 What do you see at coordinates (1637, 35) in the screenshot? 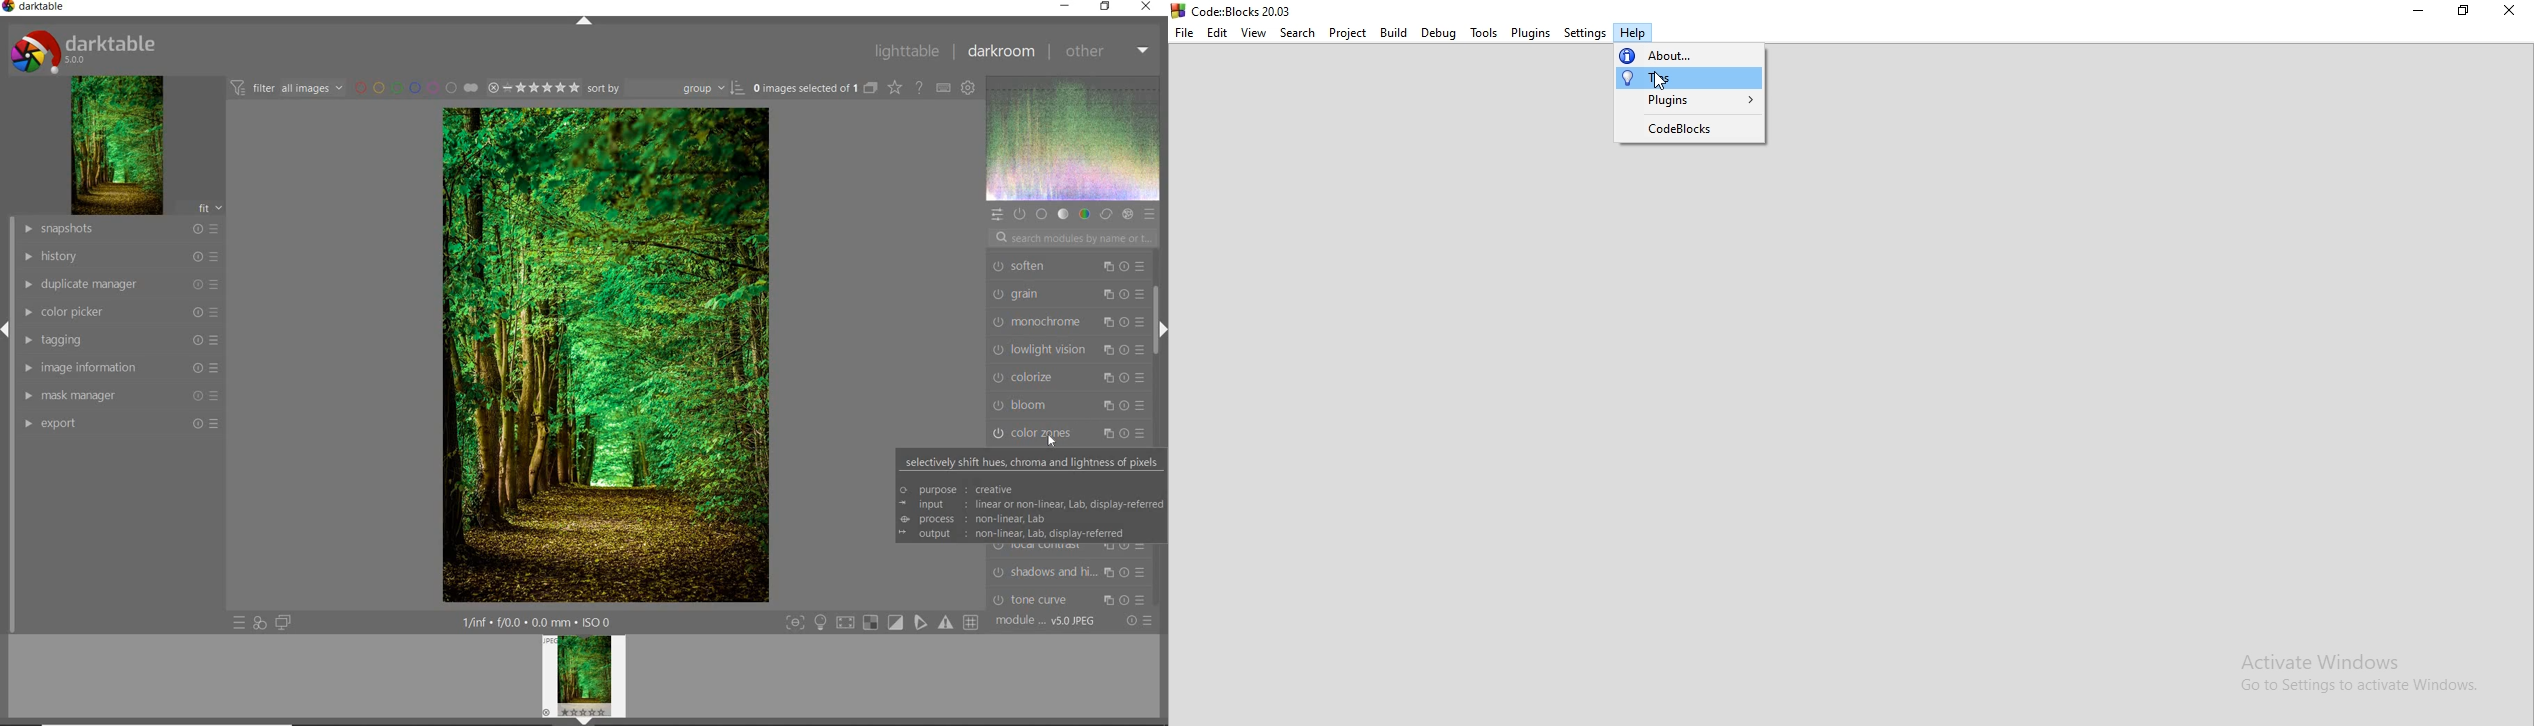
I see `Help` at bounding box center [1637, 35].